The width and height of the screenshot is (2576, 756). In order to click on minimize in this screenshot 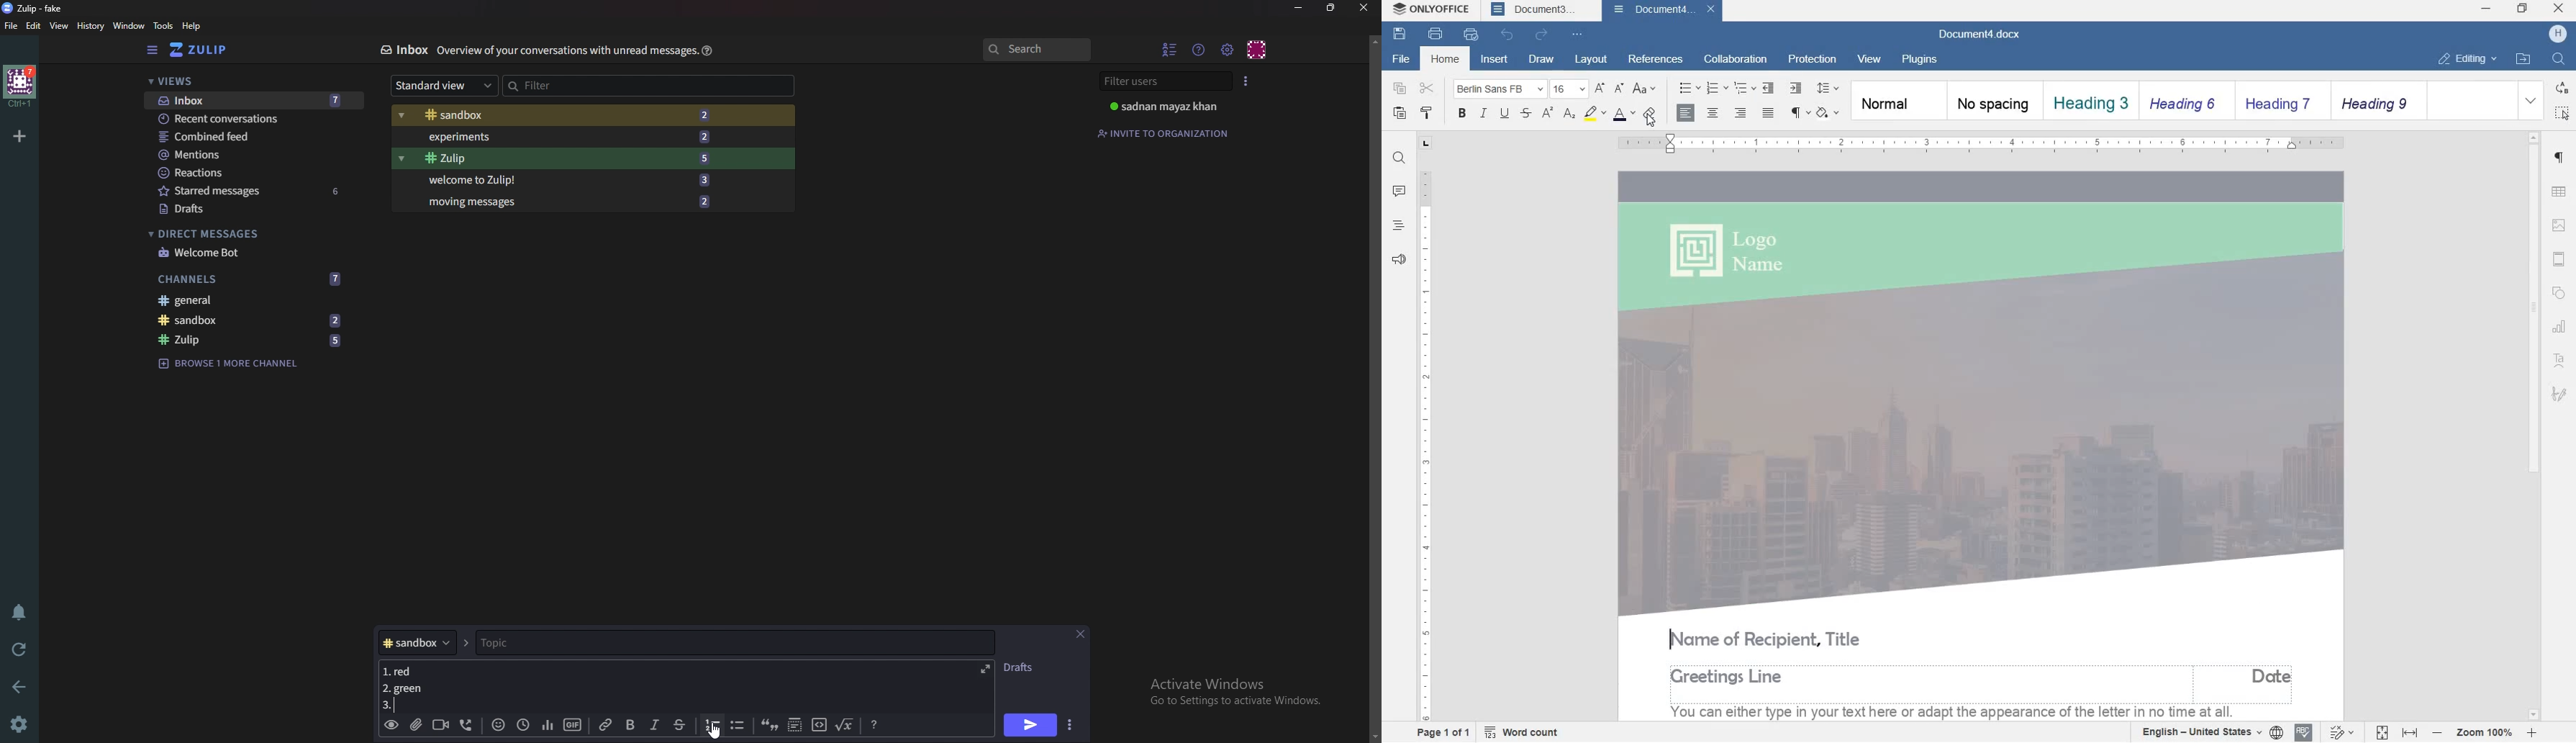, I will do `click(2485, 7)`.